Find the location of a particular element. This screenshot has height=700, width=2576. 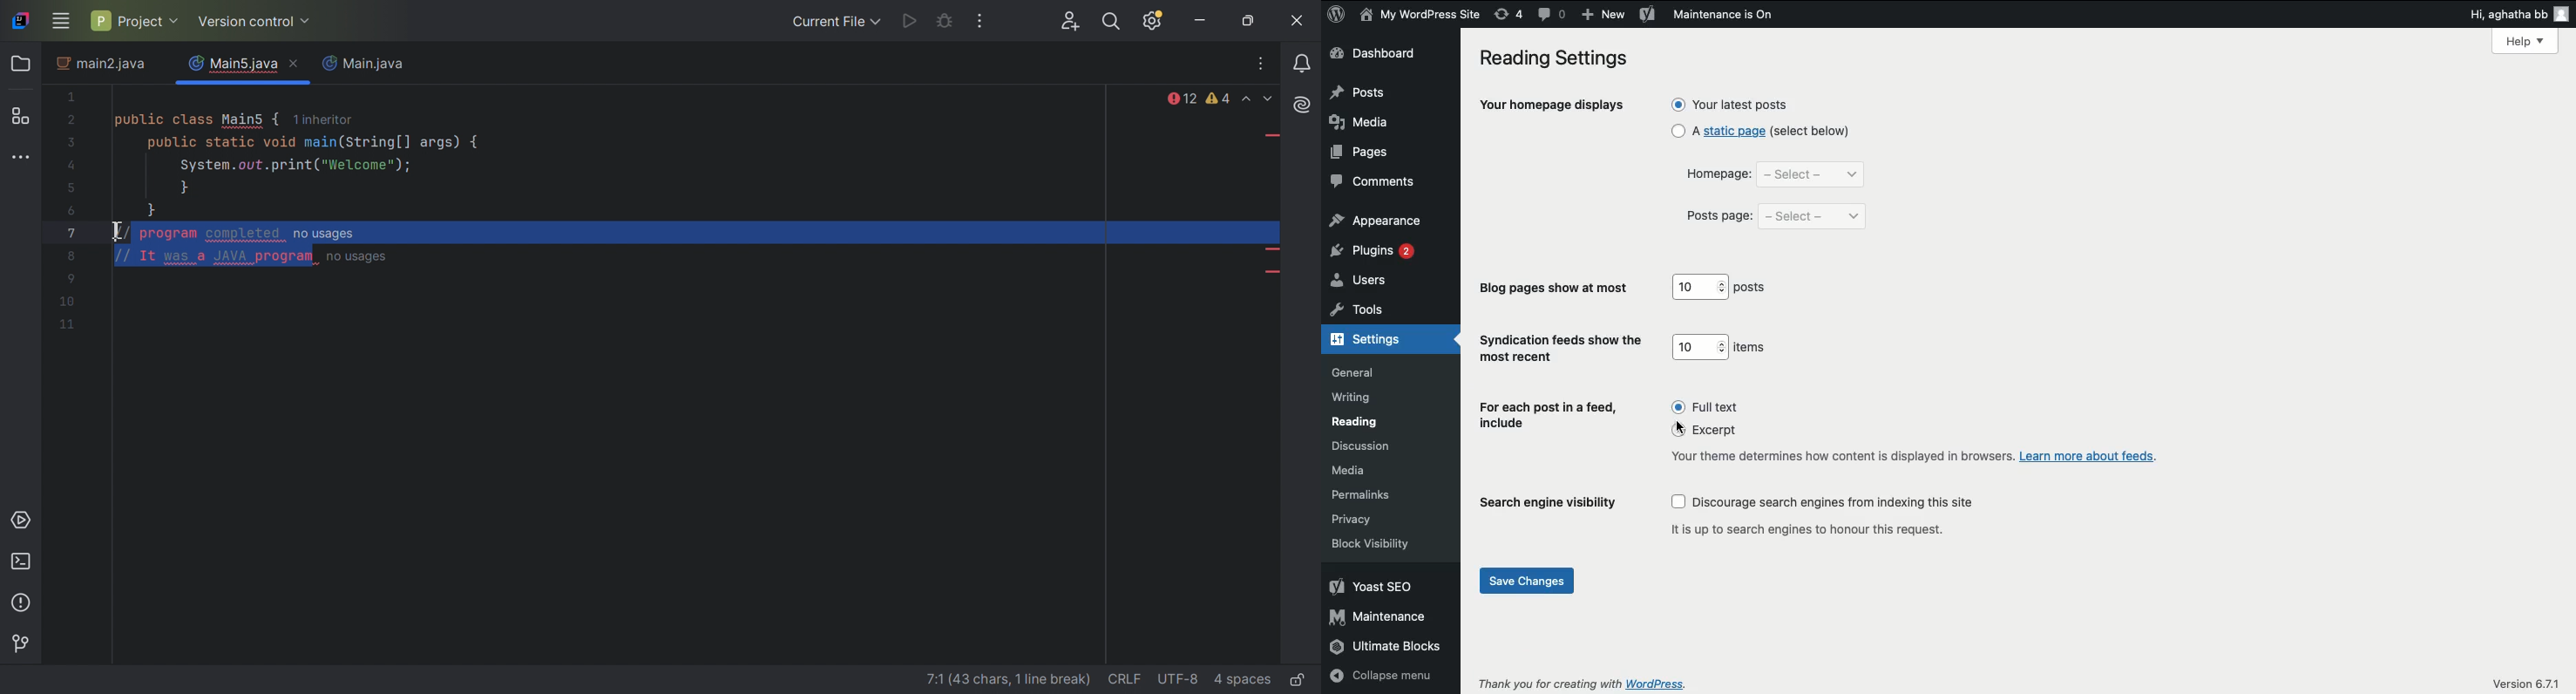

comments is located at coordinates (1377, 181).